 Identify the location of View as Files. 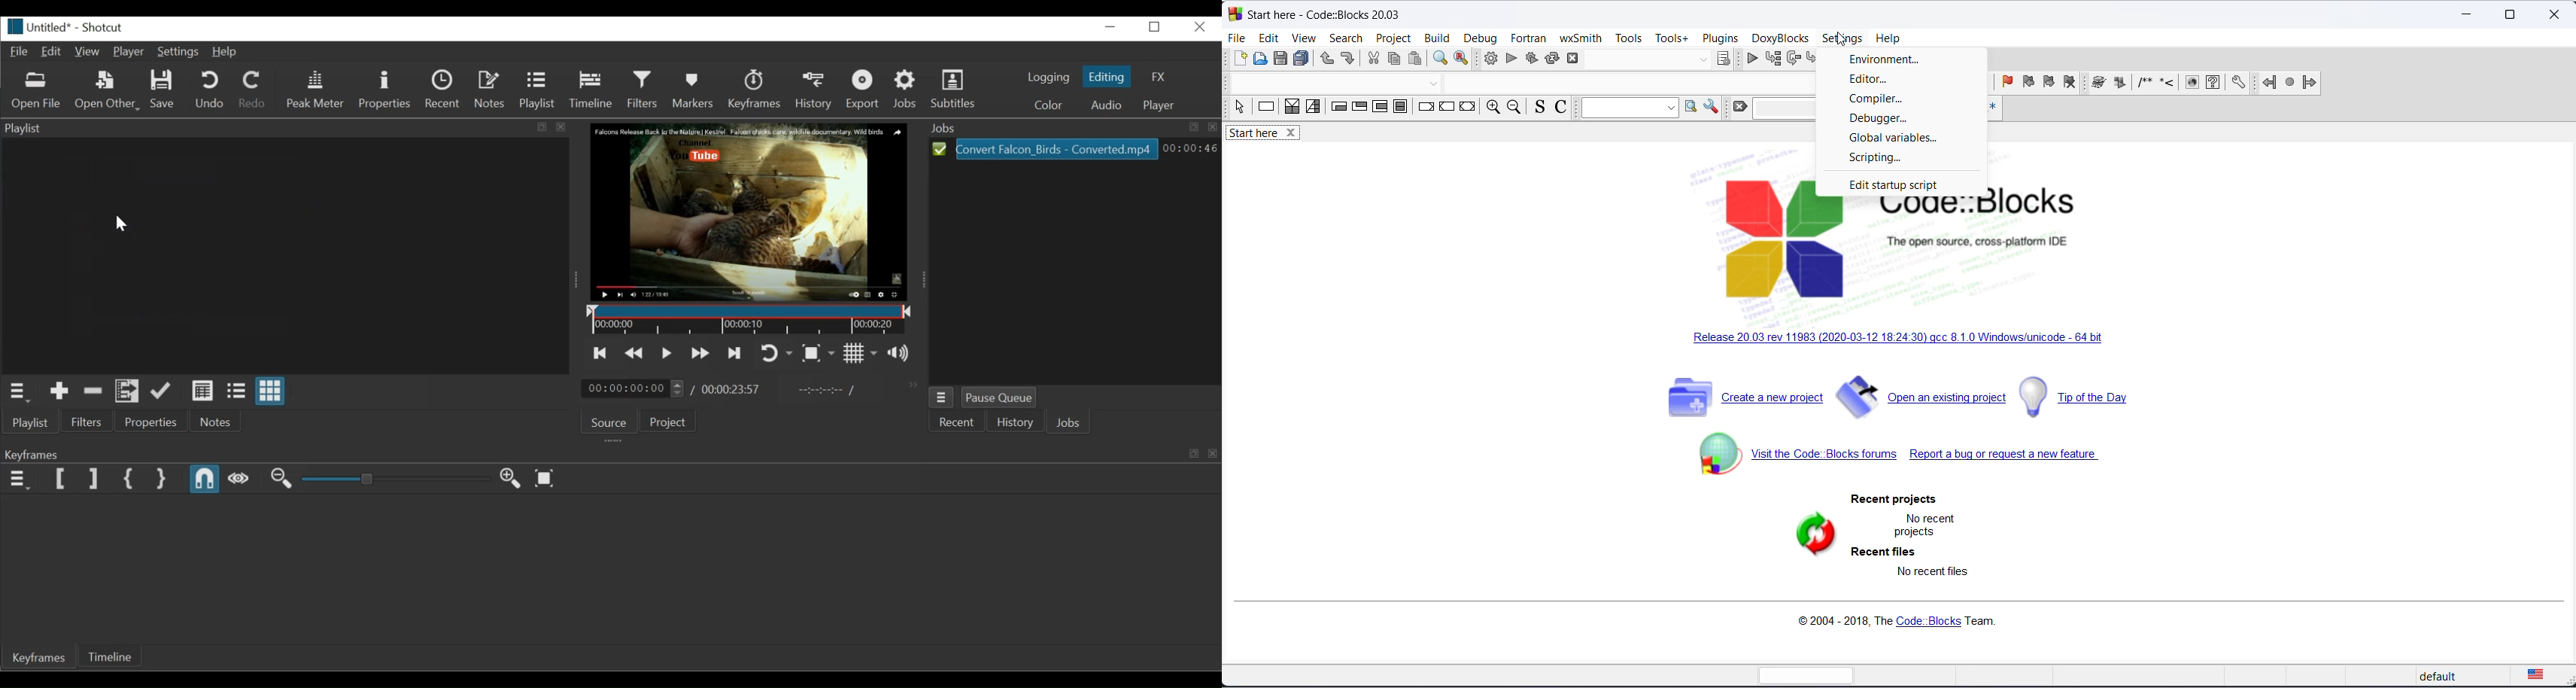
(236, 392).